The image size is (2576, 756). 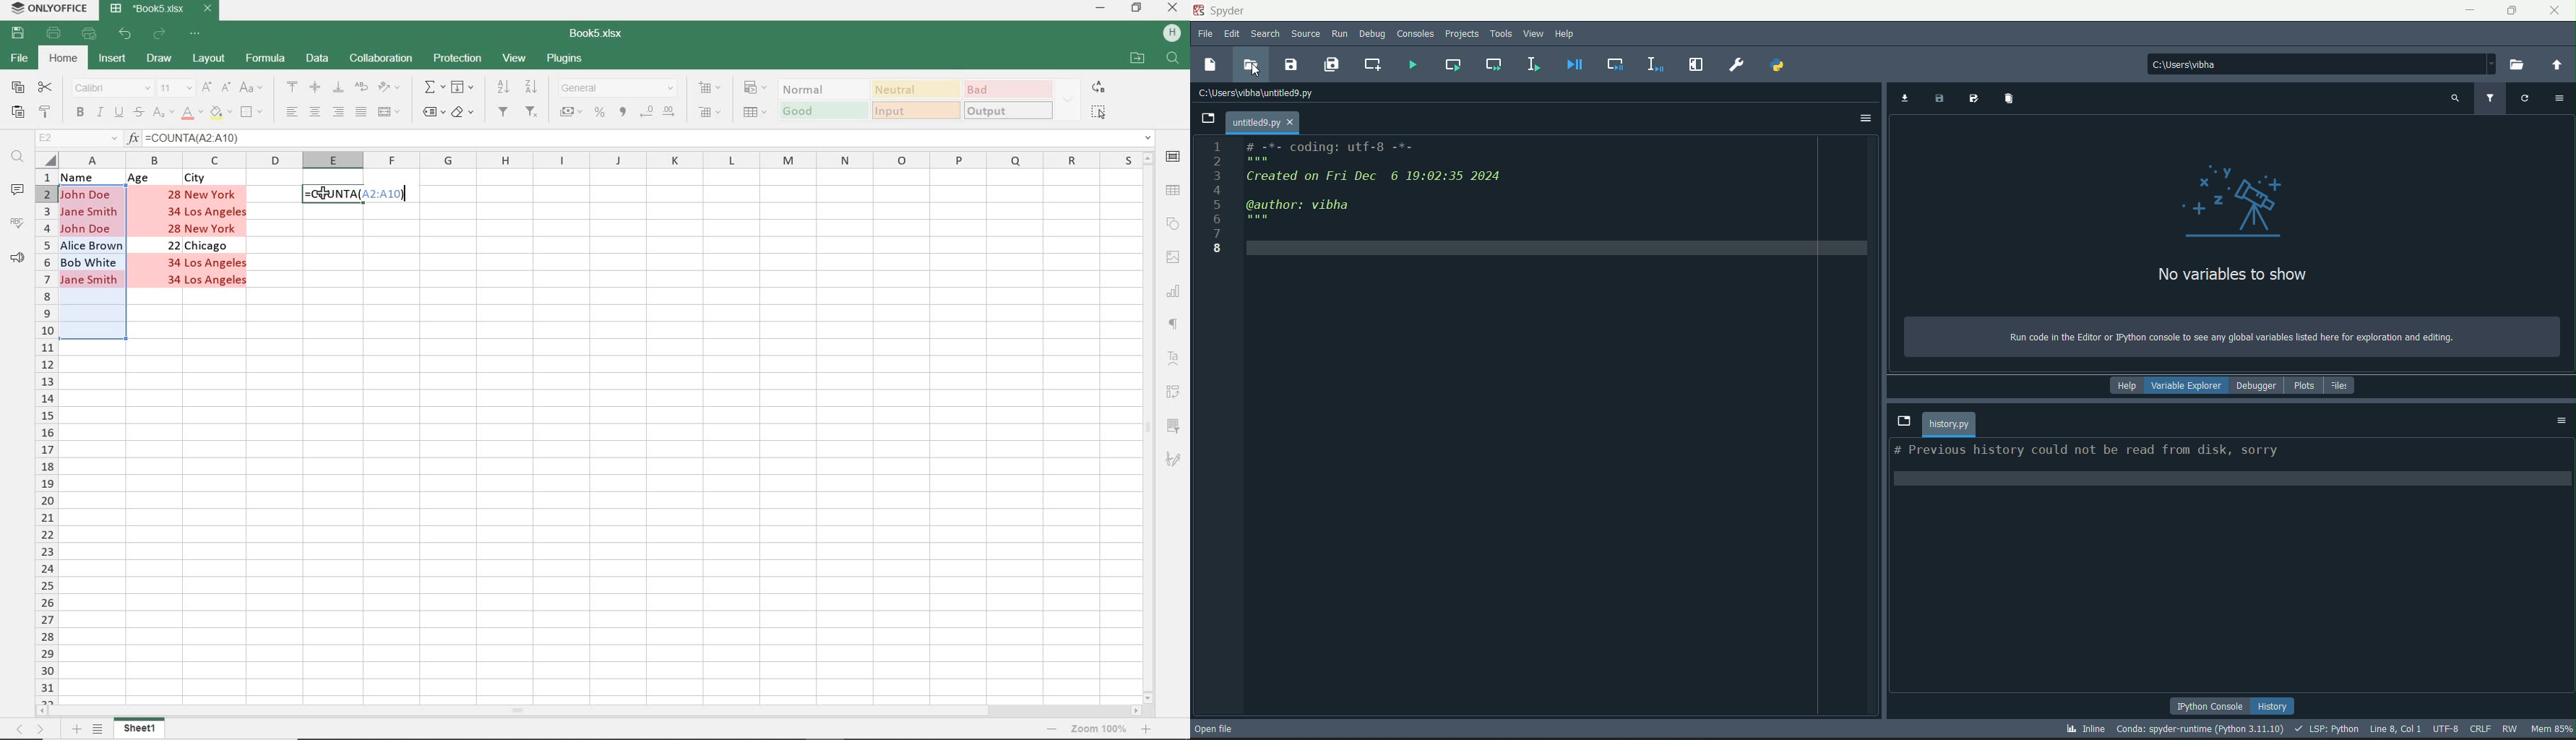 I want to click on help, so click(x=1572, y=34).